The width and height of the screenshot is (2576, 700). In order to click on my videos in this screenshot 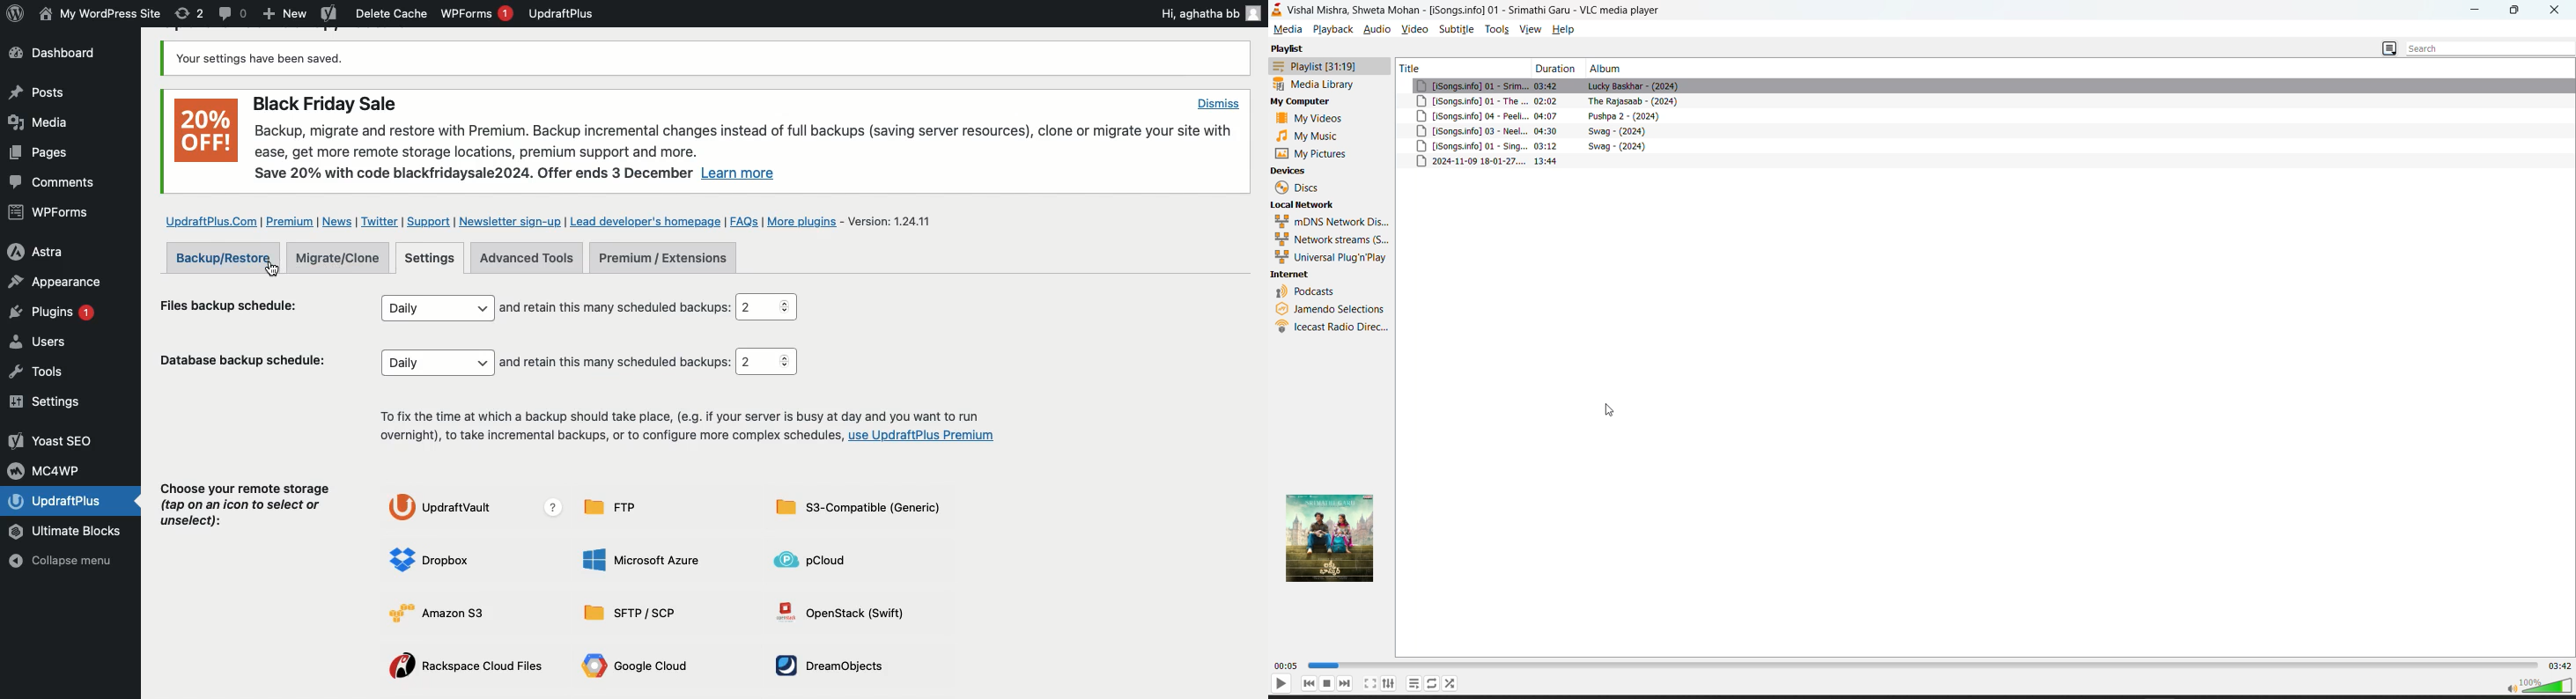, I will do `click(1312, 119)`.